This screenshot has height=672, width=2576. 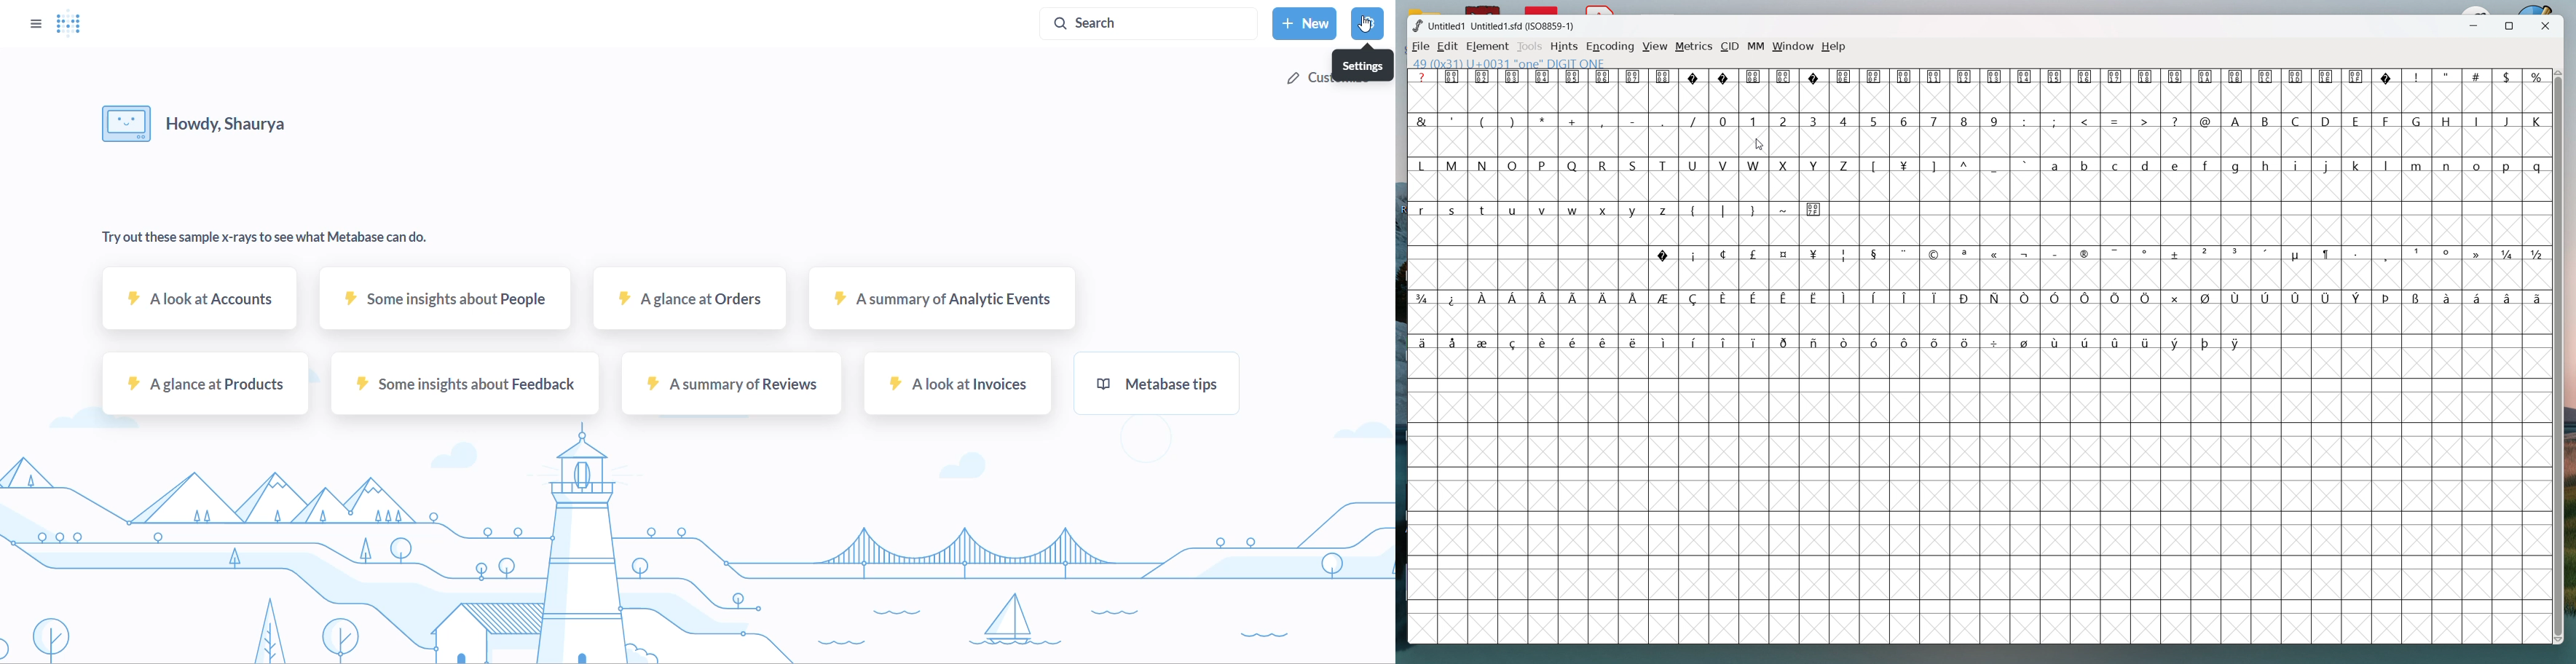 What do you see at coordinates (1453, 299) in the screenshot?
I see `symbol` at bounding box center [1453, 299].